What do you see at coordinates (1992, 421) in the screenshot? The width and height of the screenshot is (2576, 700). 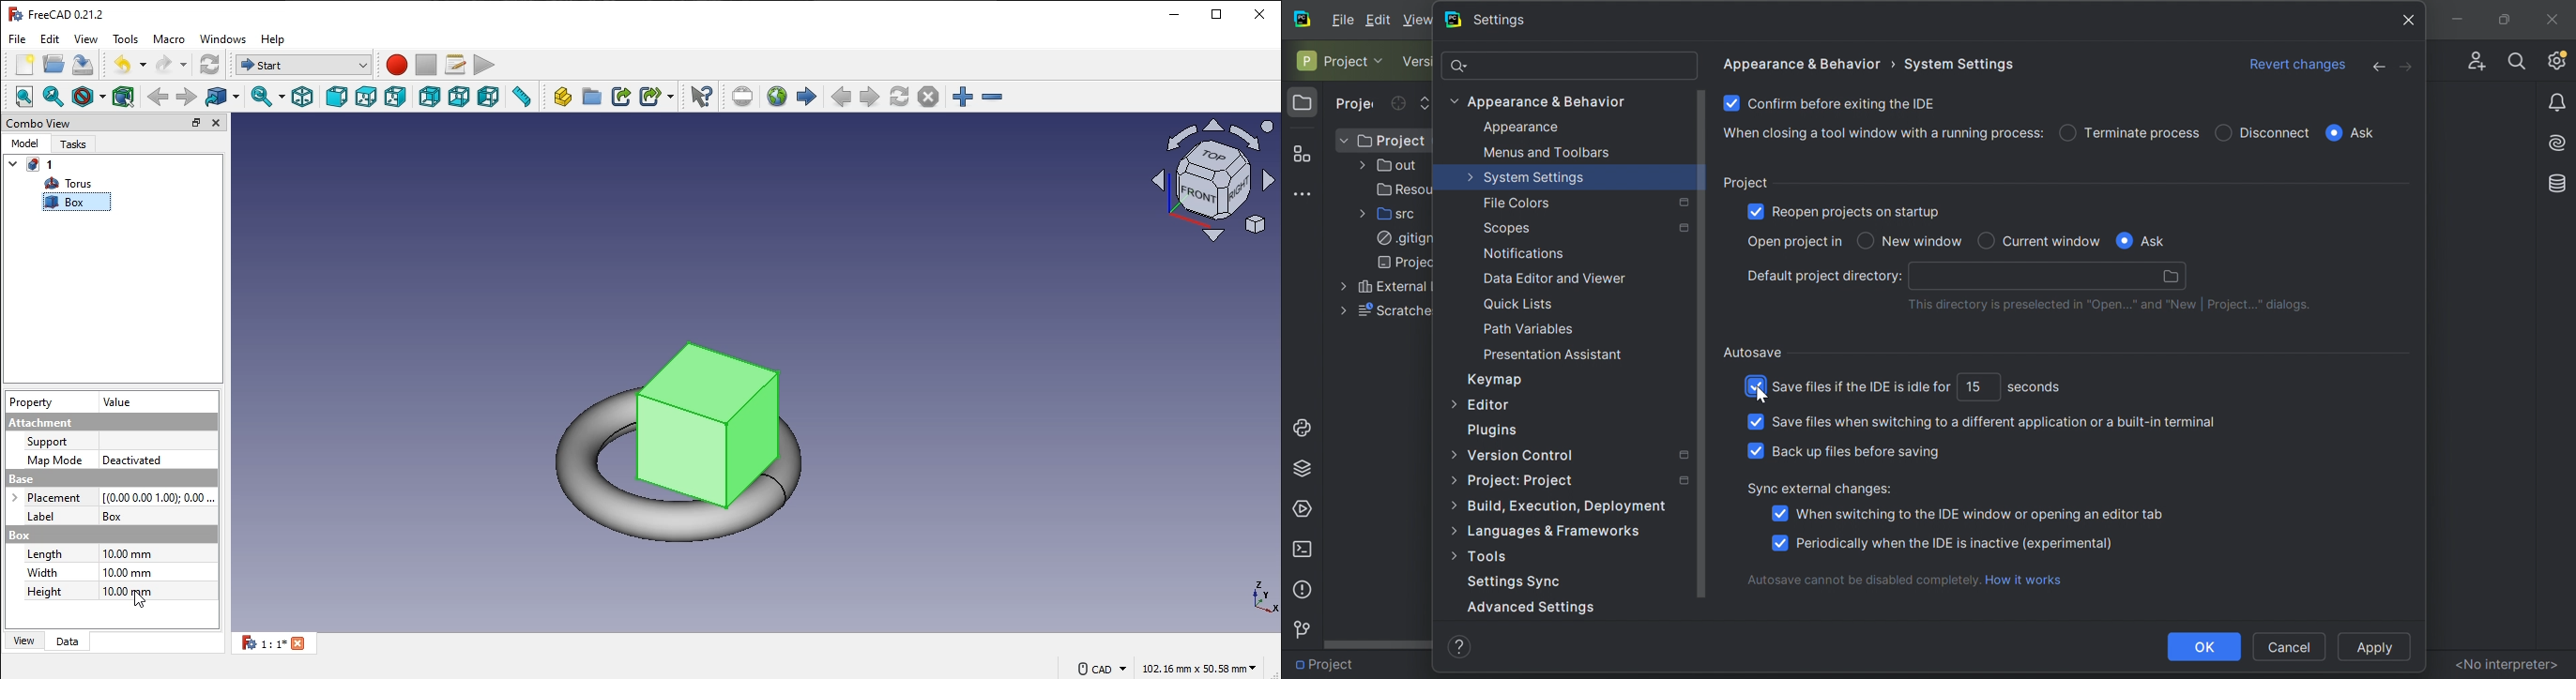 I see `Save files when switching to different application or a built-in terminal` at bounding box center [1992, 421].